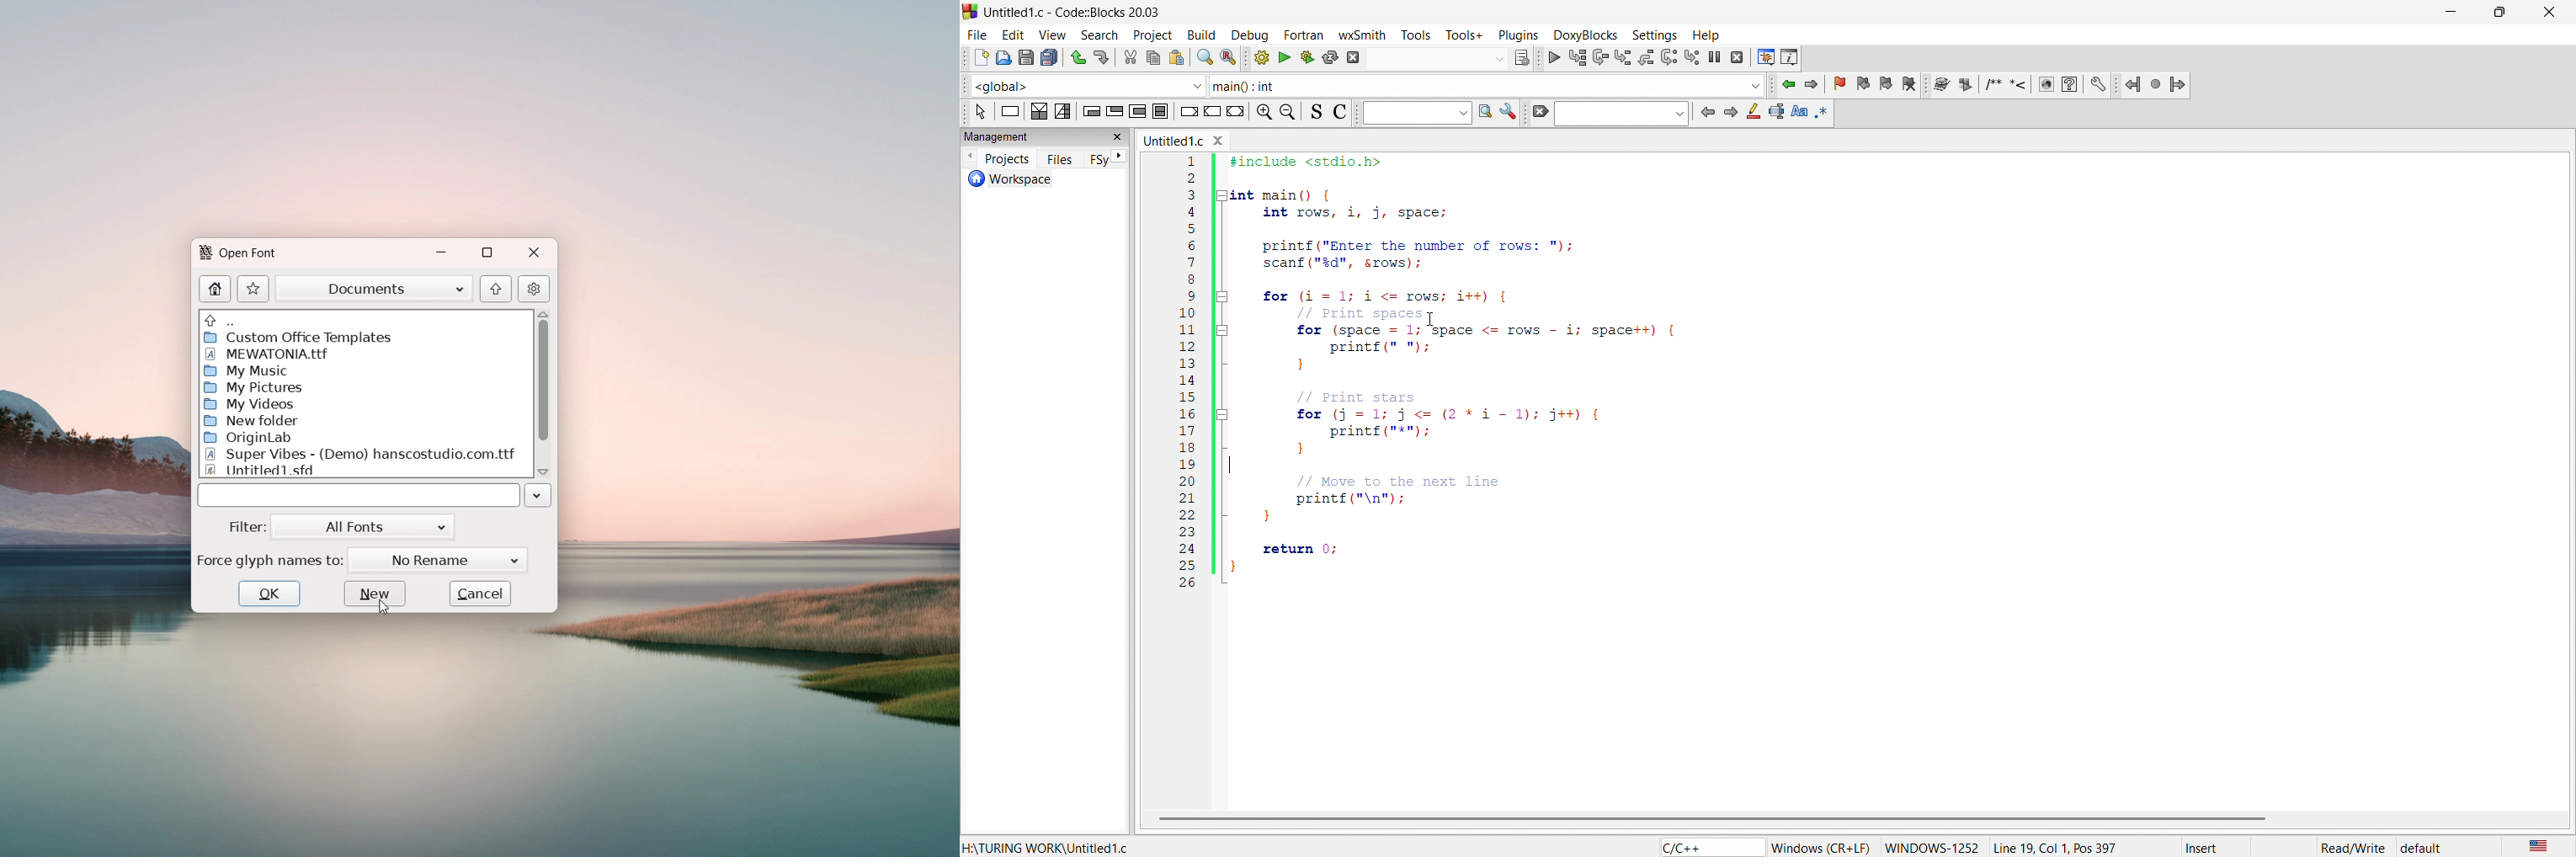 This screenshot has width=2576, height=868. What do you see at coordinates (1219, 139) in the screenshot?
I see `close window` at bounding box center [1219, 139].